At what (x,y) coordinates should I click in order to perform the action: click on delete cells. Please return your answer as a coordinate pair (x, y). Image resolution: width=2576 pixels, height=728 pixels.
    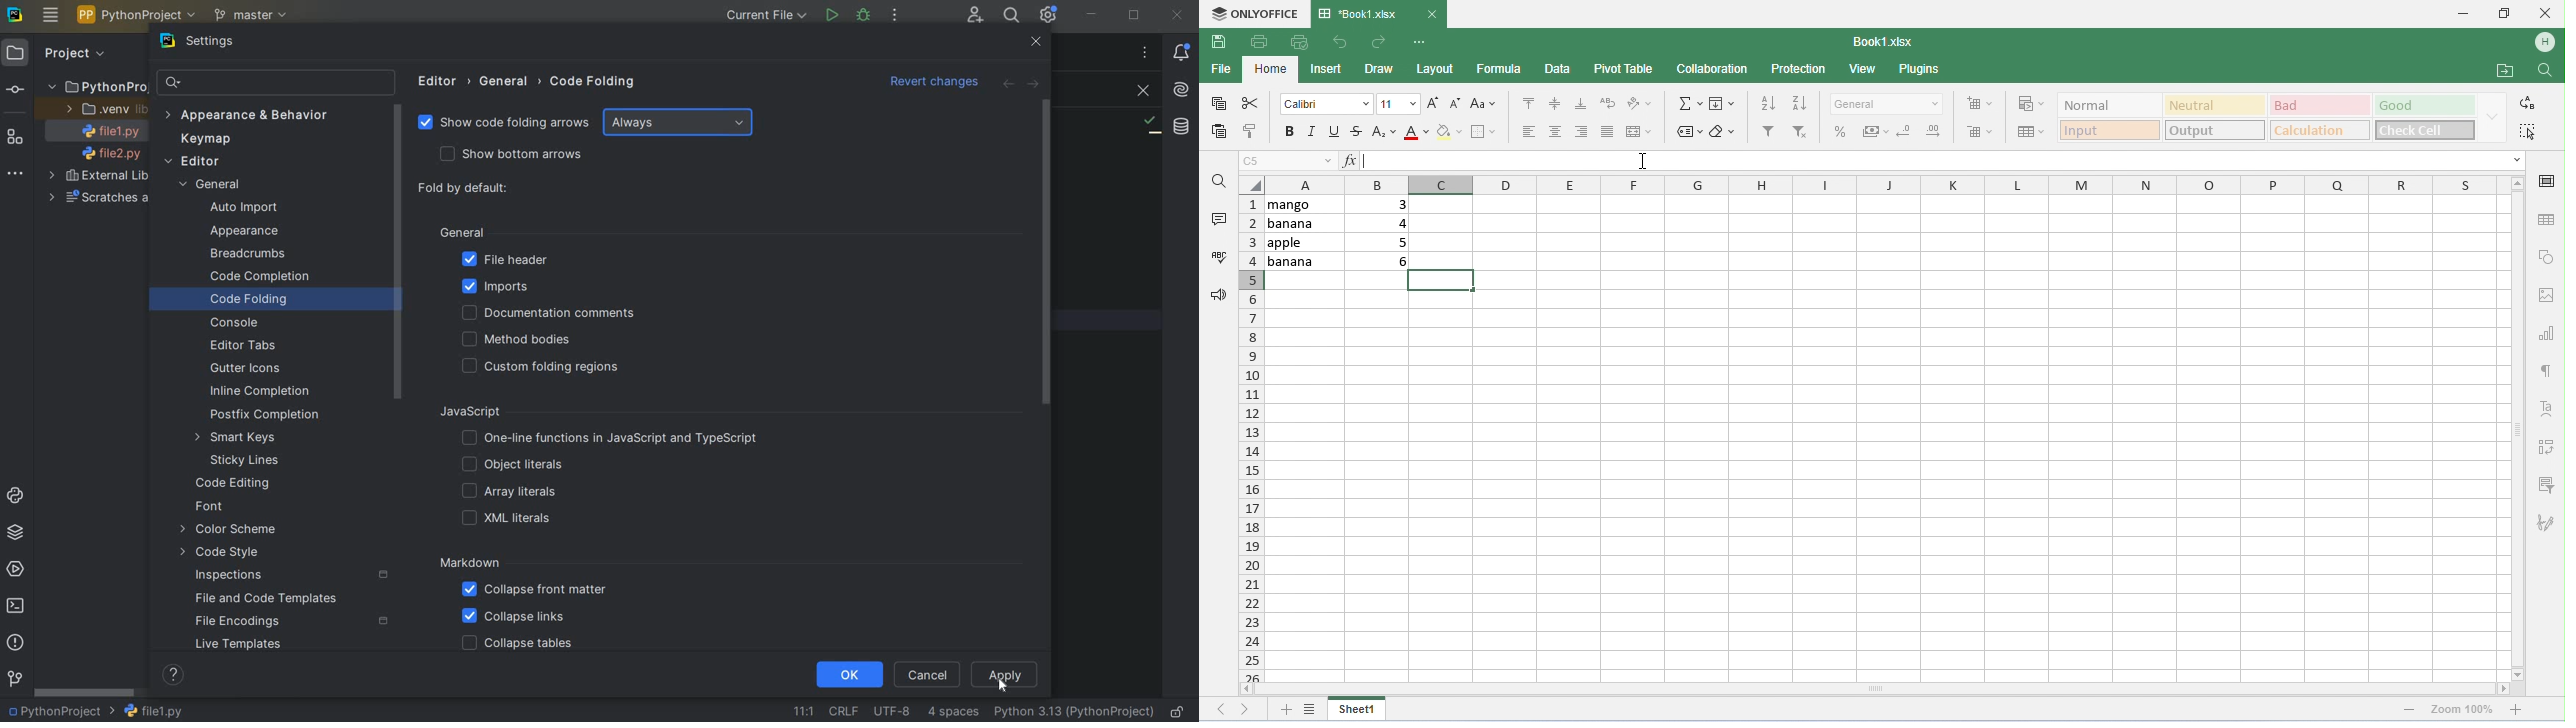
    Looking at the image, I should click on (1978, 132).